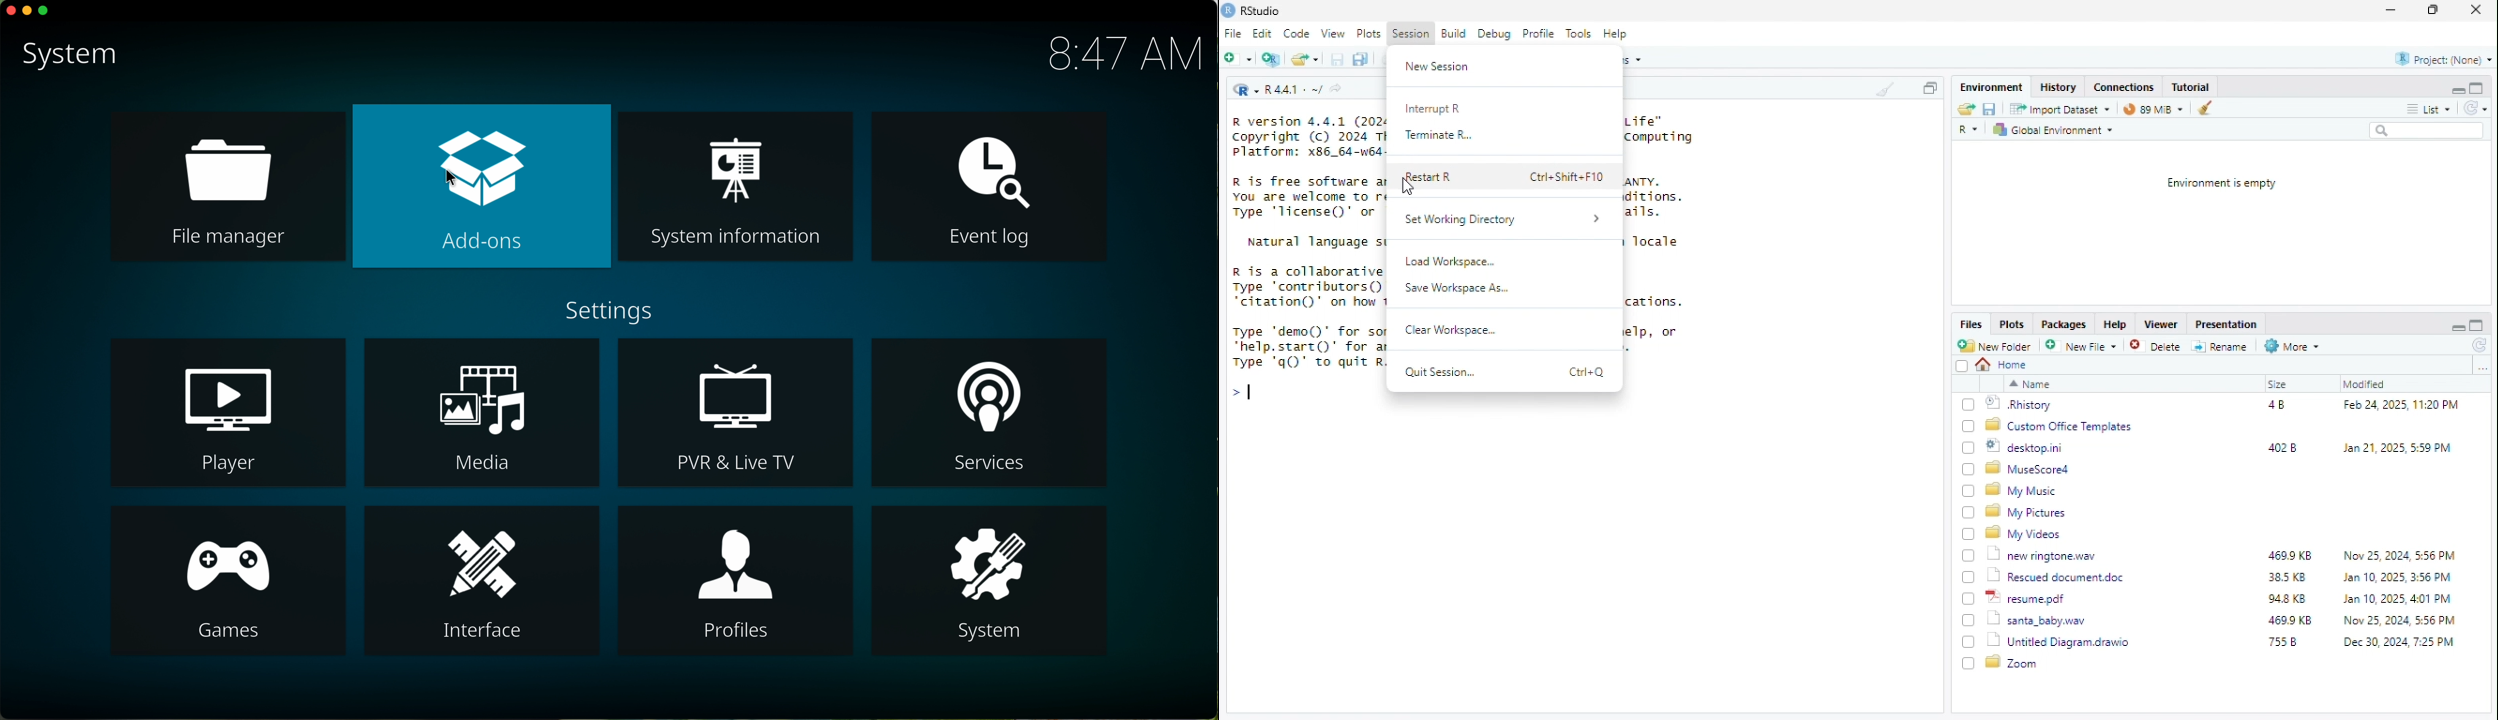  I want to click on Terminate R..., so click(1442, 137).